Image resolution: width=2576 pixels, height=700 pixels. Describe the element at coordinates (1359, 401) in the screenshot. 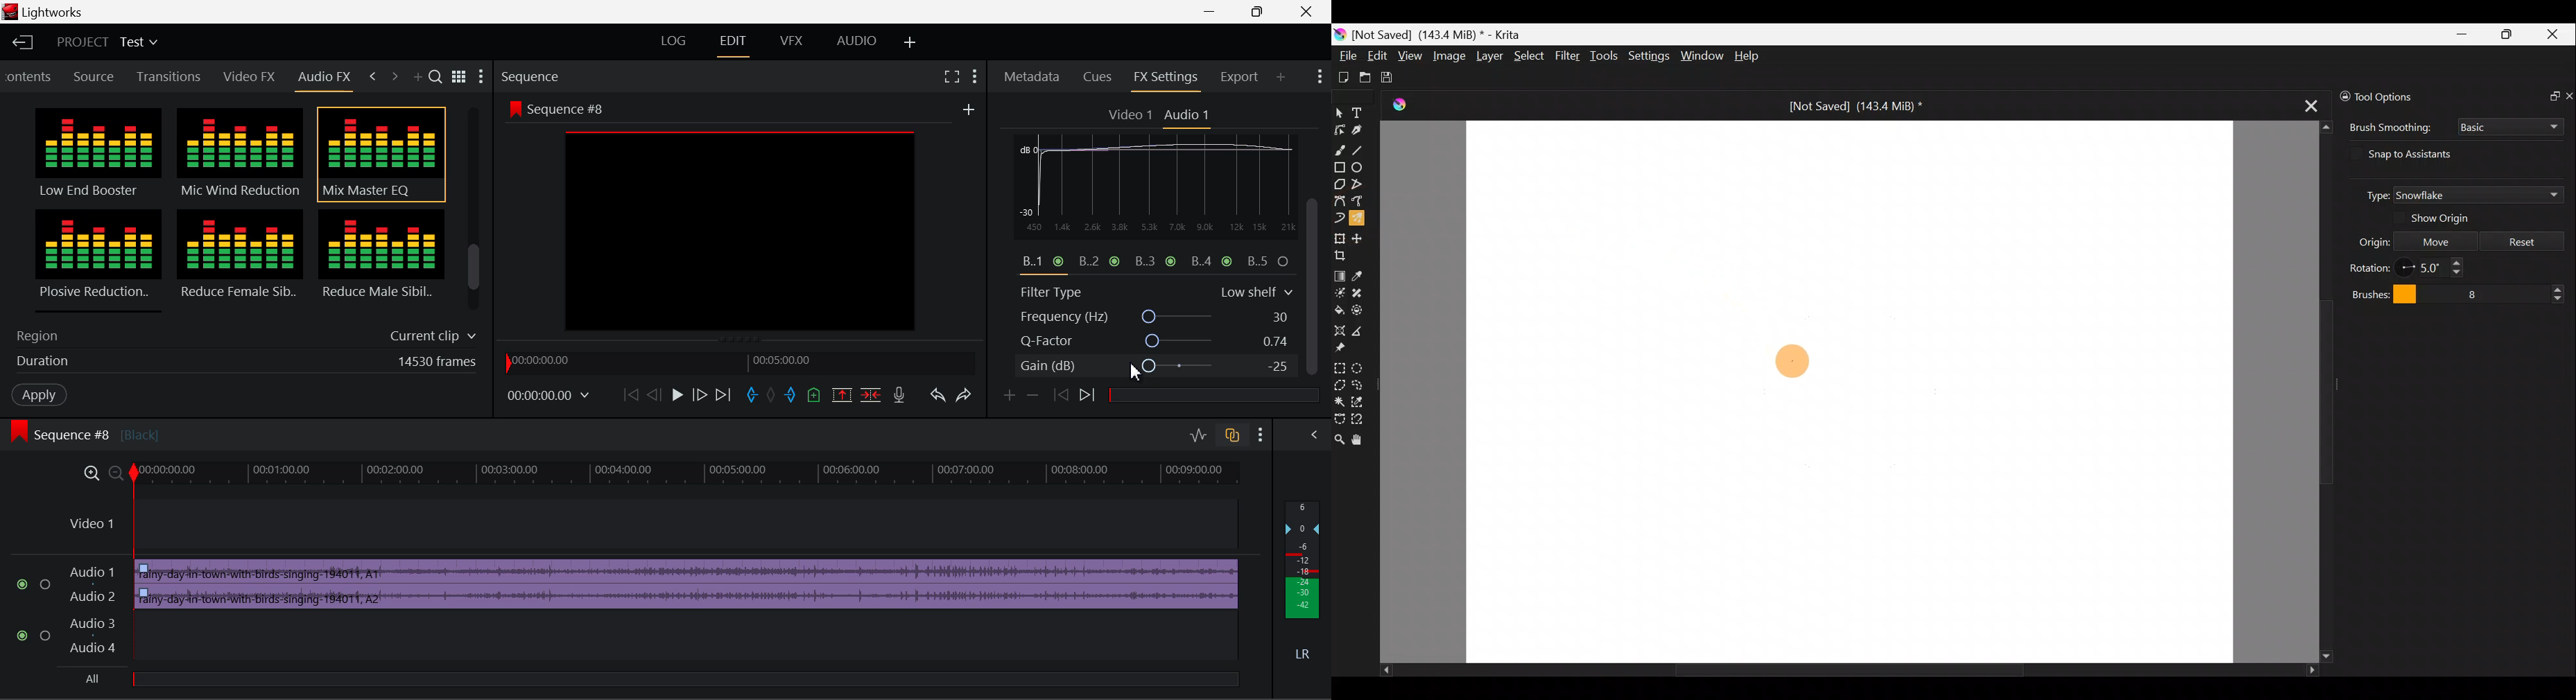

I see `Similar color selection tool` at that location.